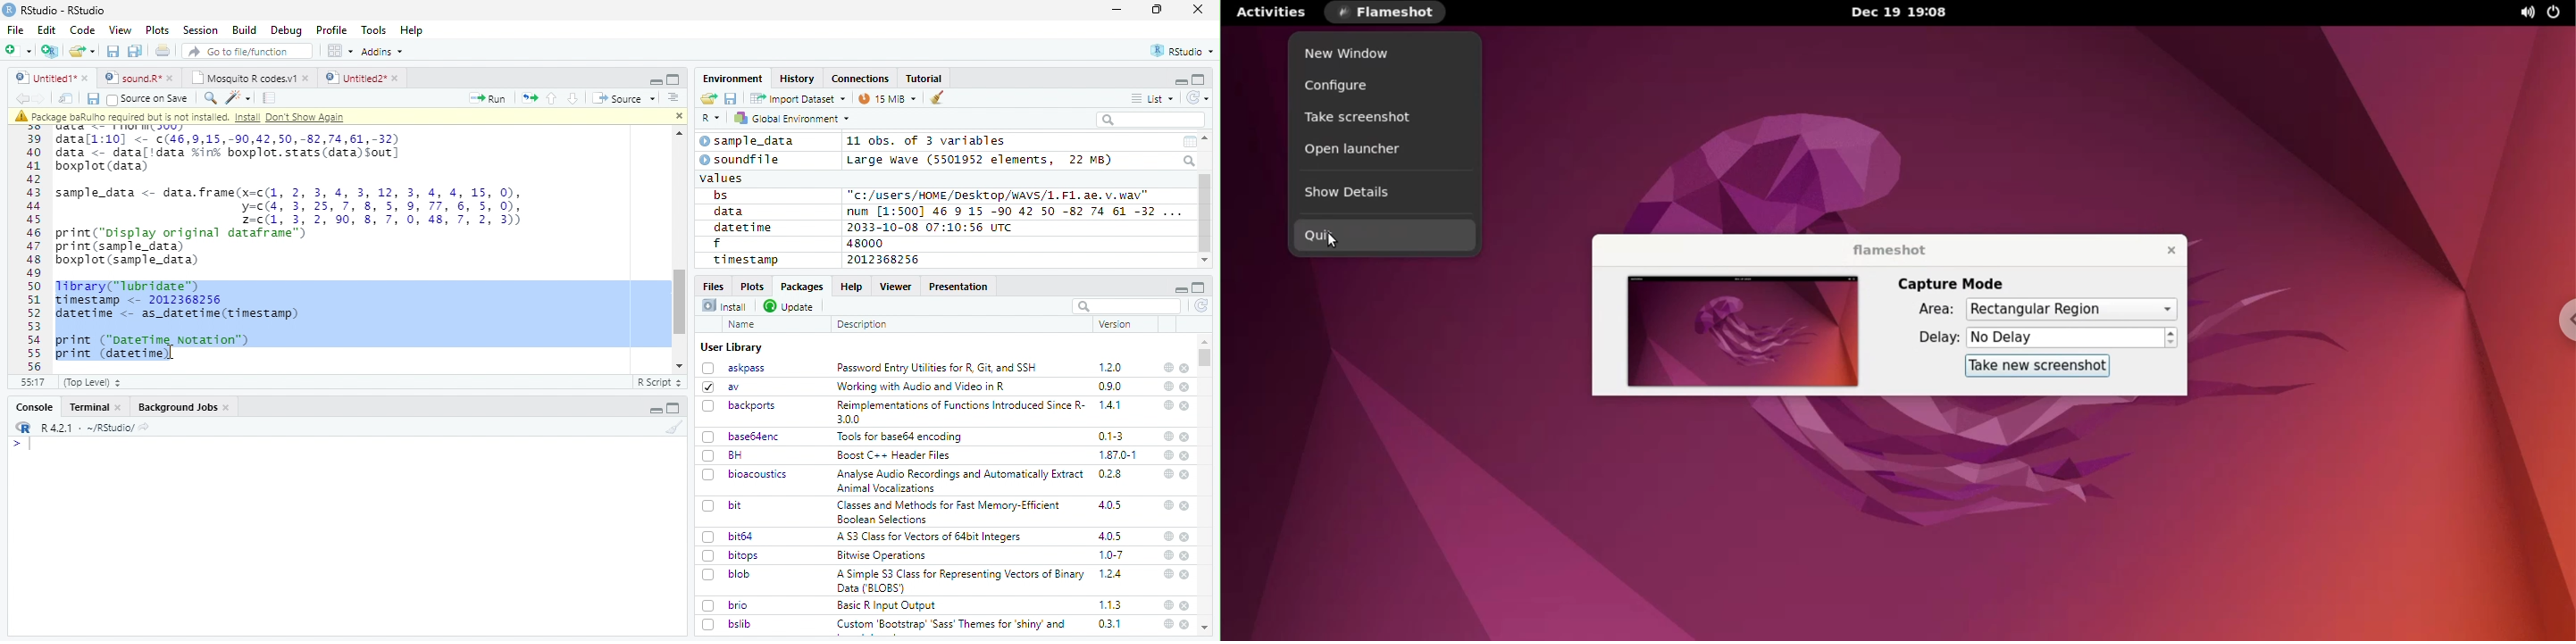 This screenshot has height=644, width=2576. I want to click on clear workspace, so click(671, 427).